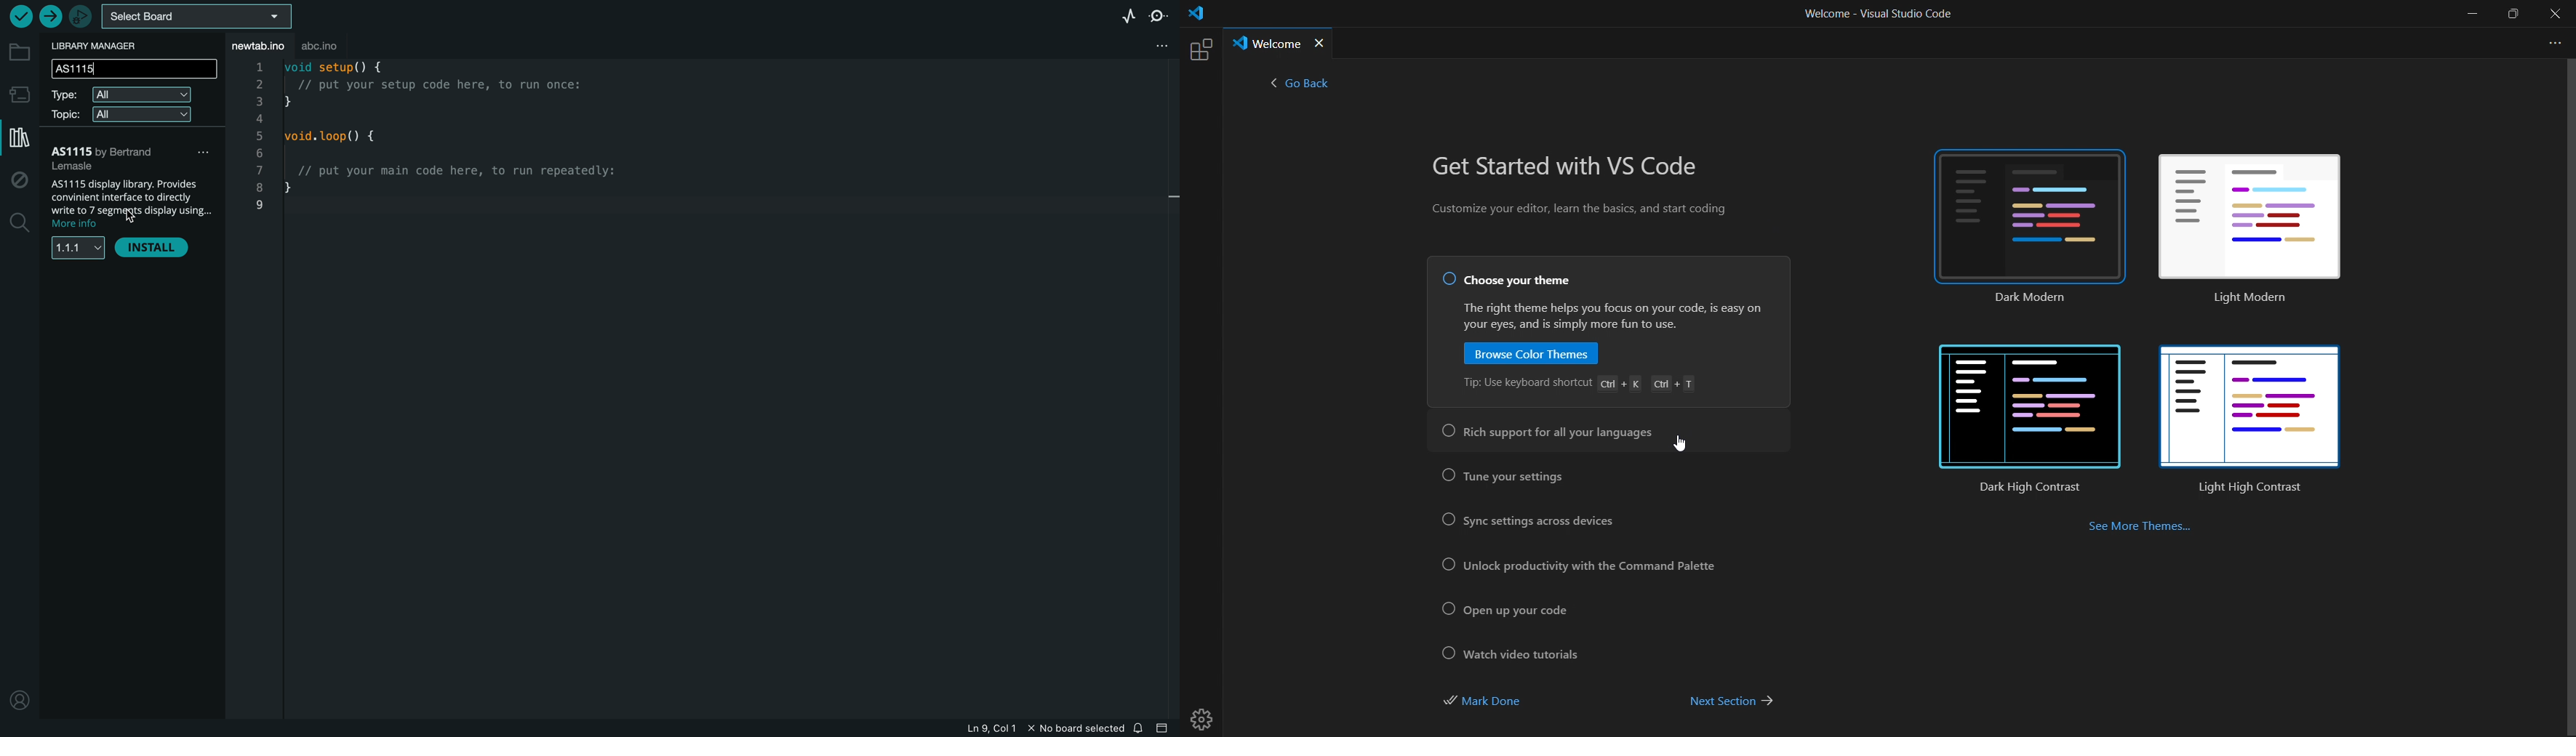 The image size is (2576, 756). What do you see at coordinates (2255, 298) in the screenshot?
I see `Light modern` at bounding box center [2255, 298].